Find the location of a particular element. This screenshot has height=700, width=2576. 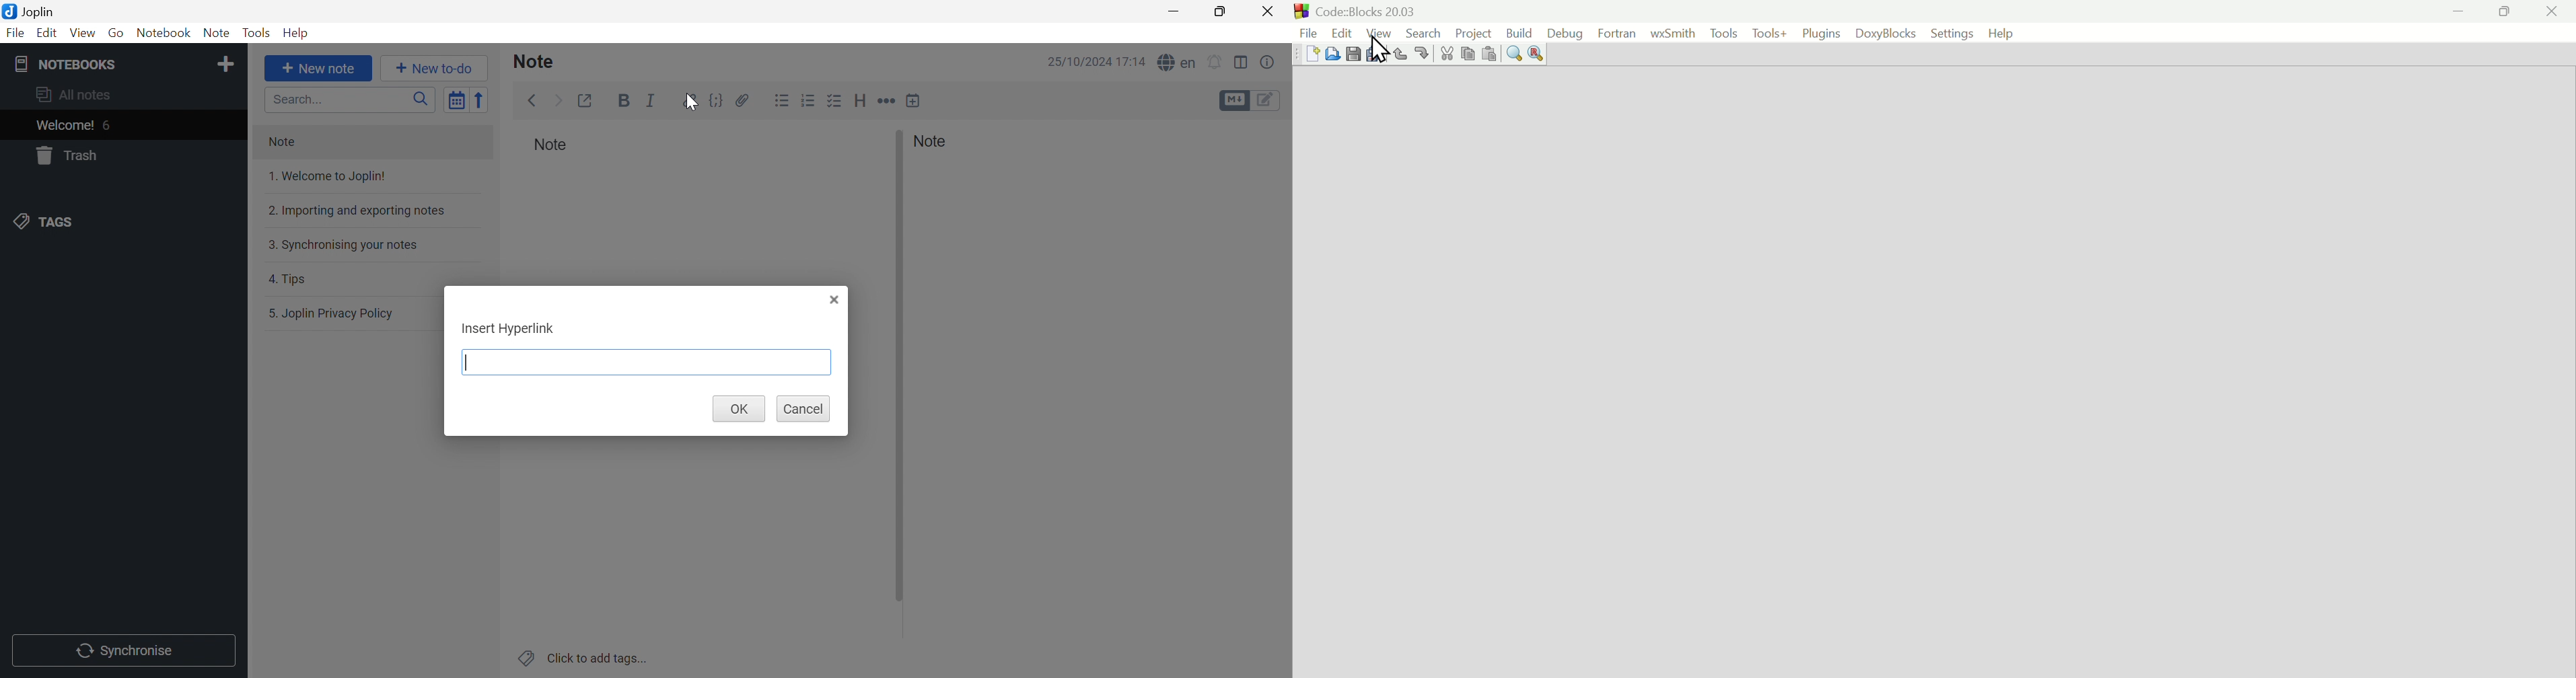

Note is located at coordinates (935, 141).